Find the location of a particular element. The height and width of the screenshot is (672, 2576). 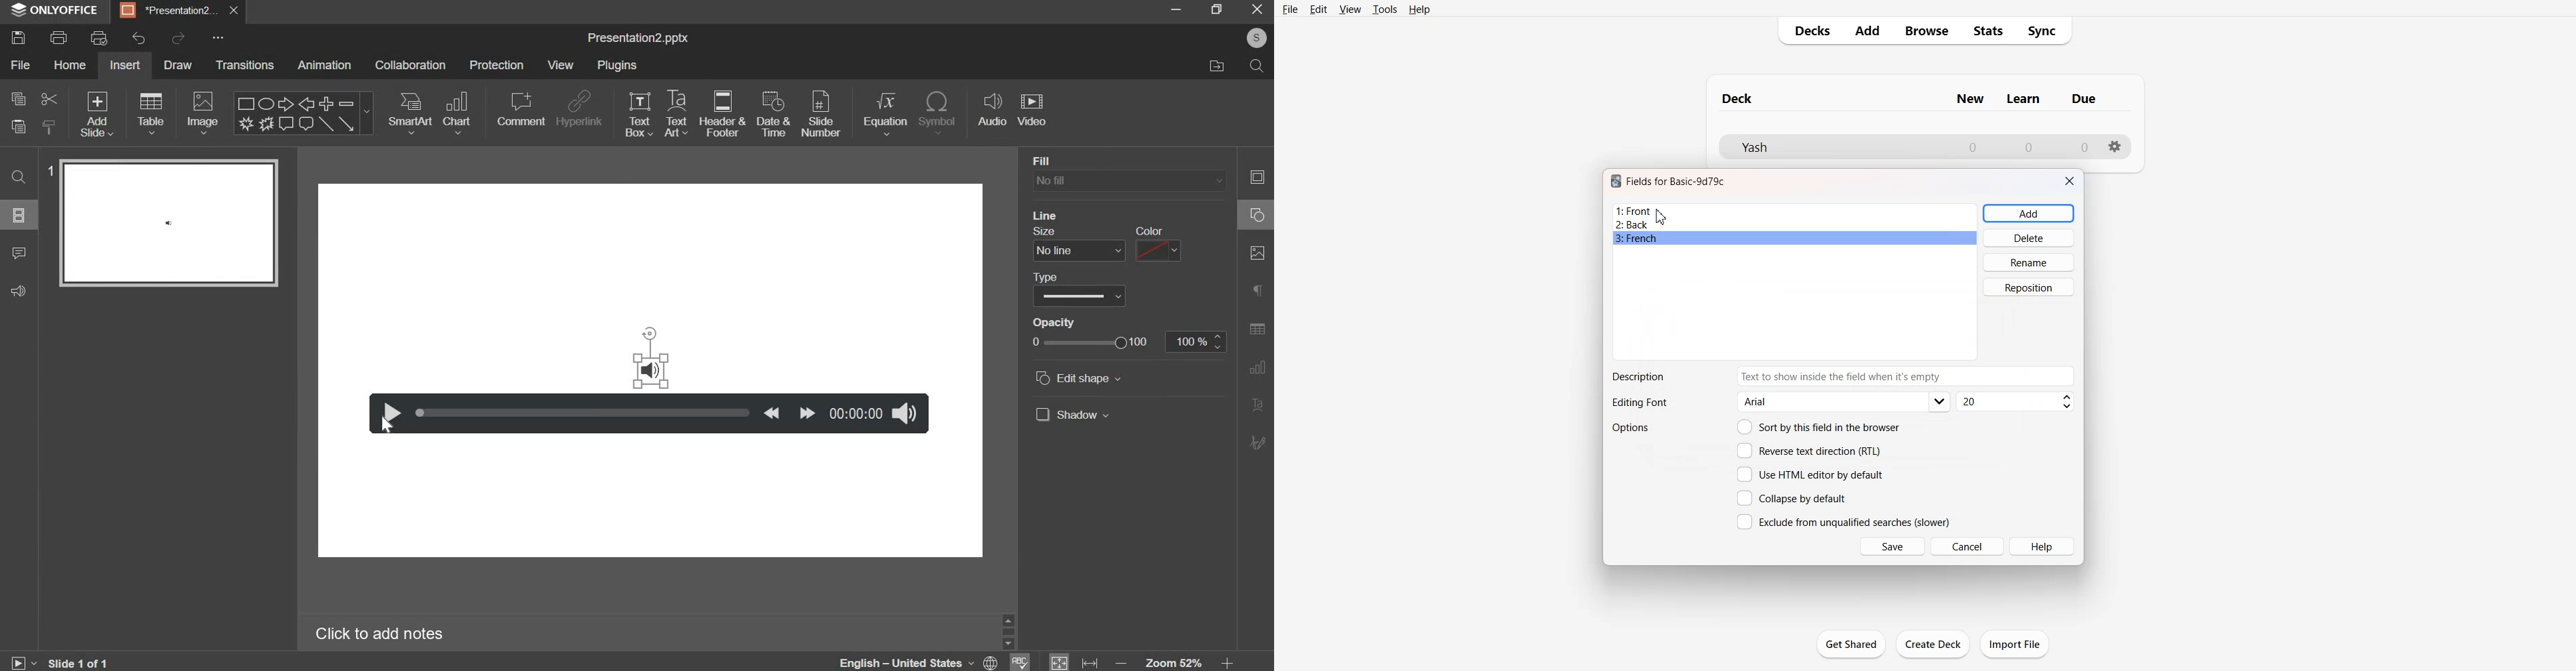

Text is located at coordinates (1639, 403).